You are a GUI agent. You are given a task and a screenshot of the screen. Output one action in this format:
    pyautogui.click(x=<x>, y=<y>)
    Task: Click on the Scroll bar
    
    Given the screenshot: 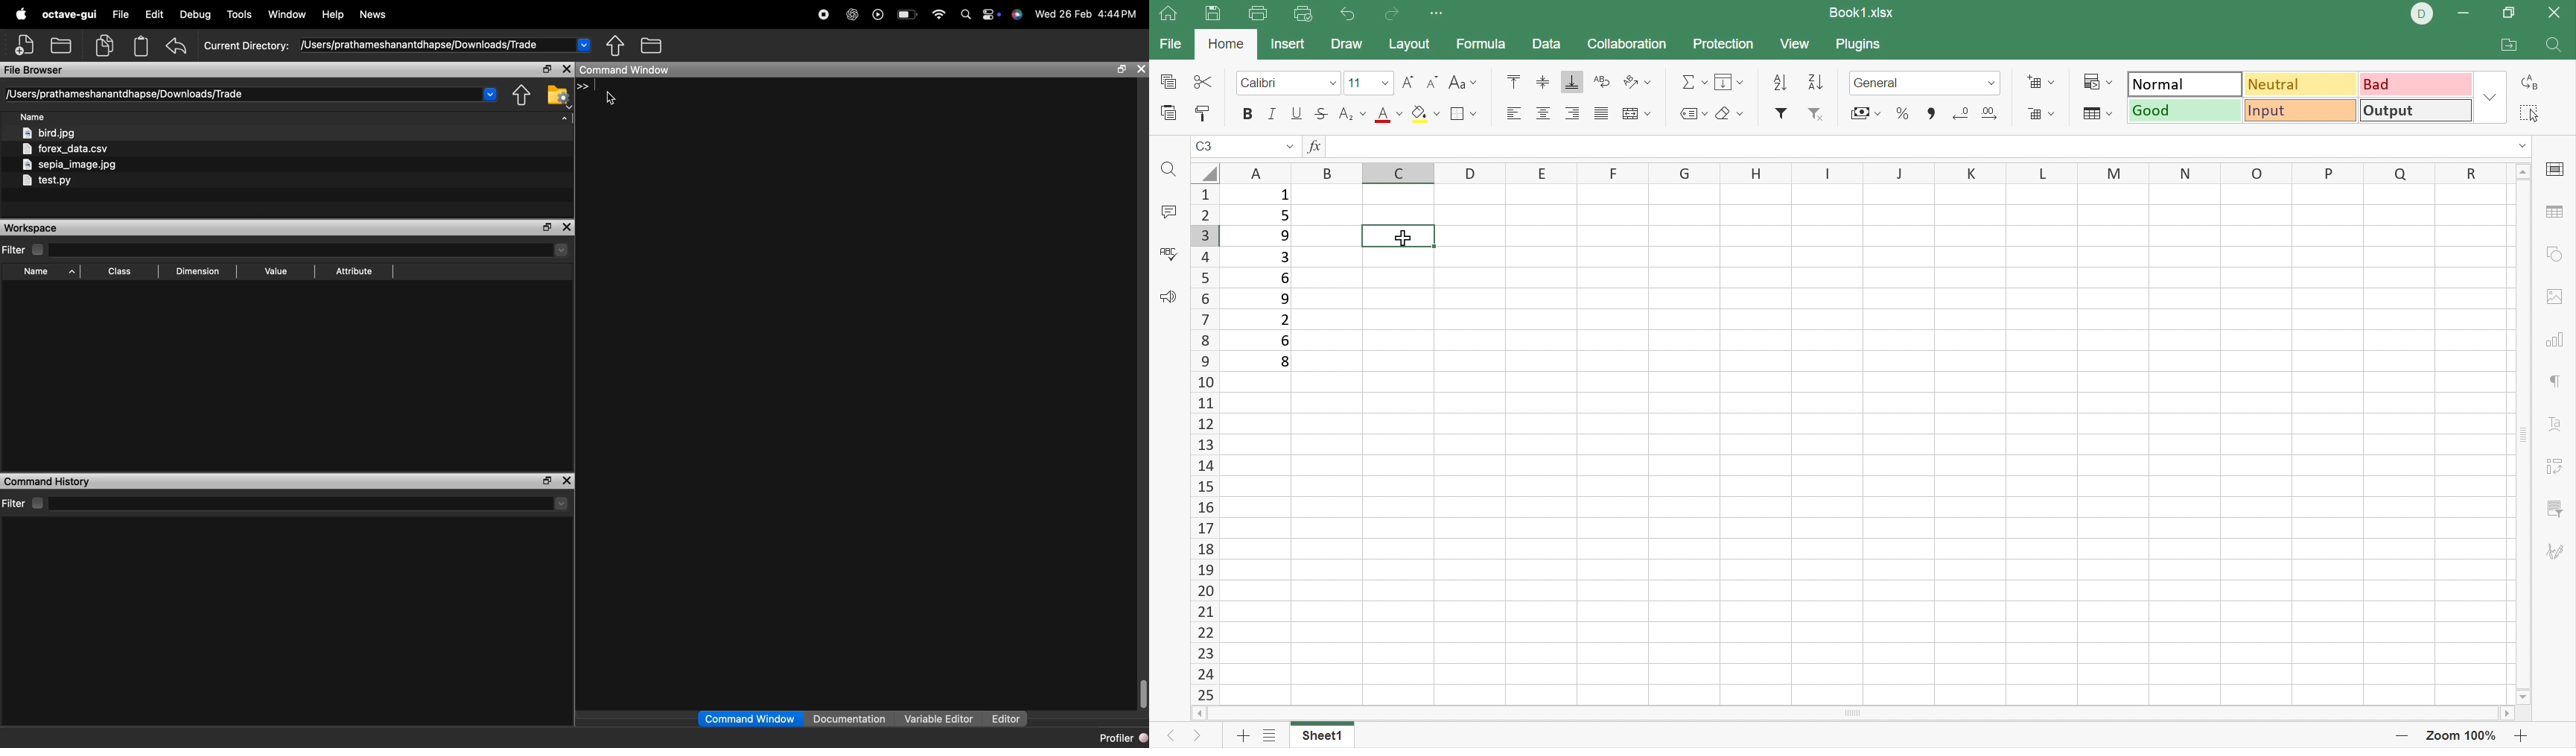 What is the action you would take?
    pyautogui.click(x=1854, y=714)
    